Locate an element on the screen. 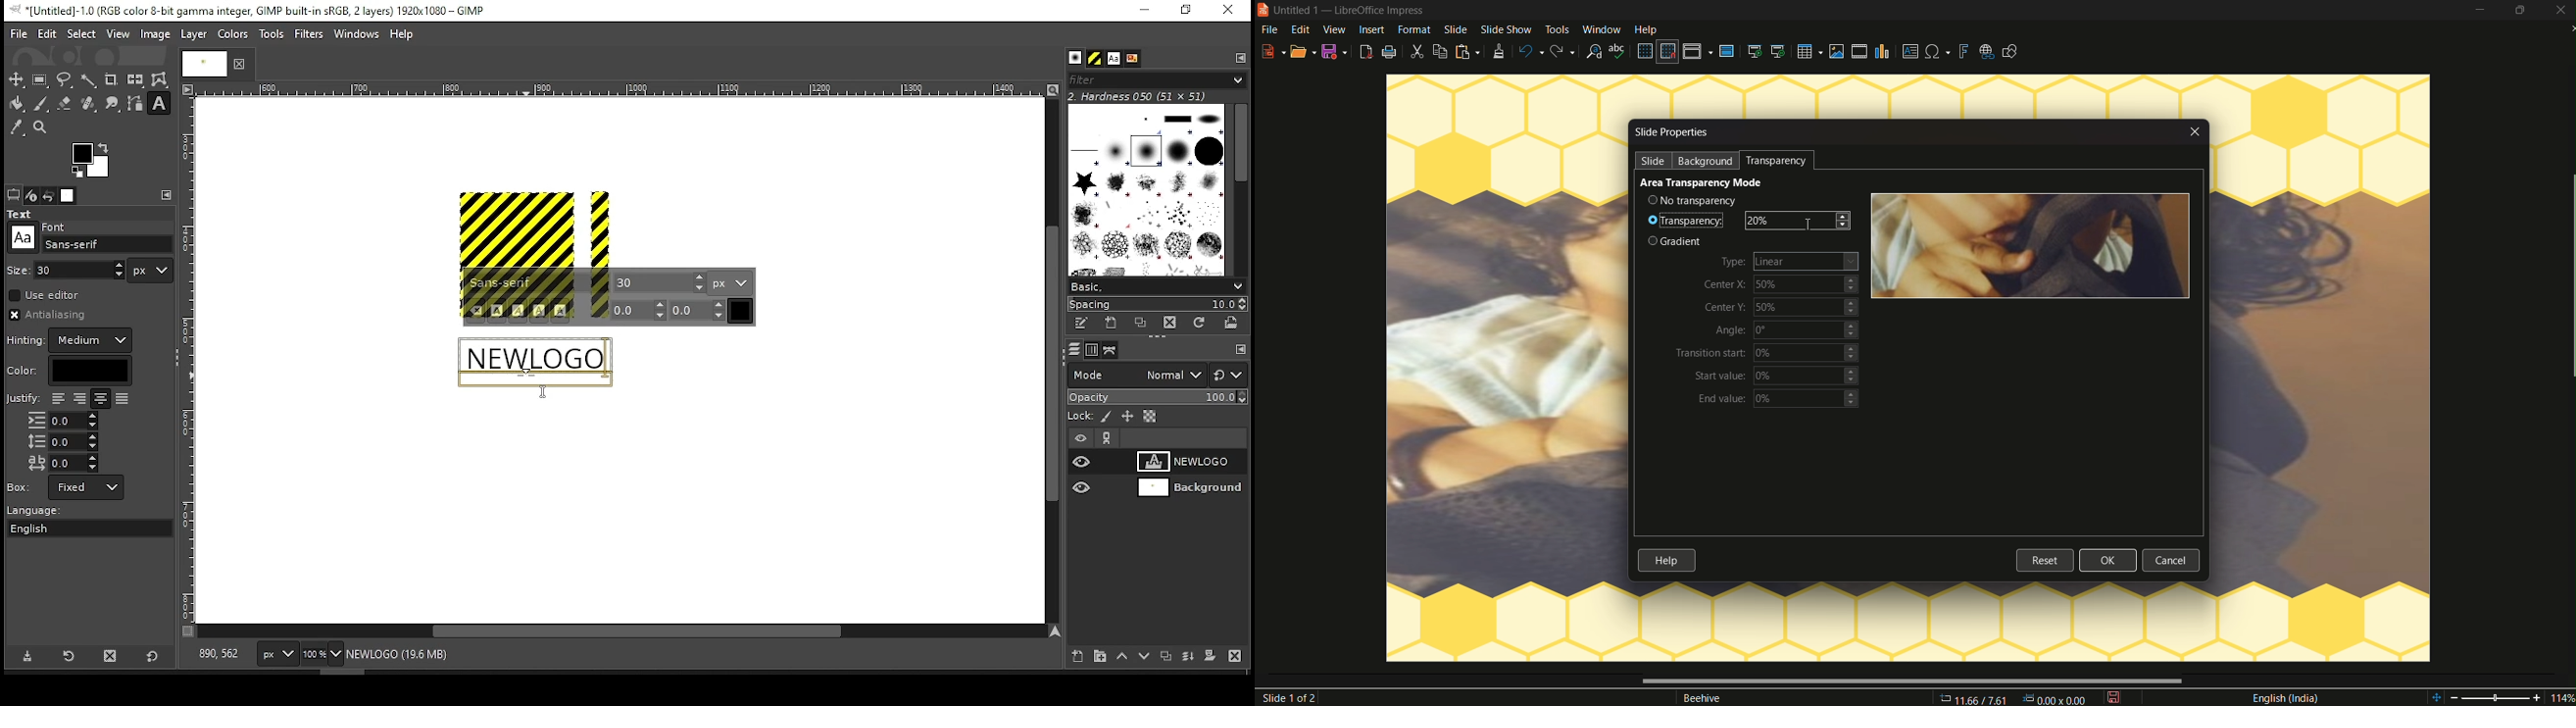 The height and width of the screenshot is (728, 2576). 2. hardness 050 (51x51) is located at coordinates (1143, 96).